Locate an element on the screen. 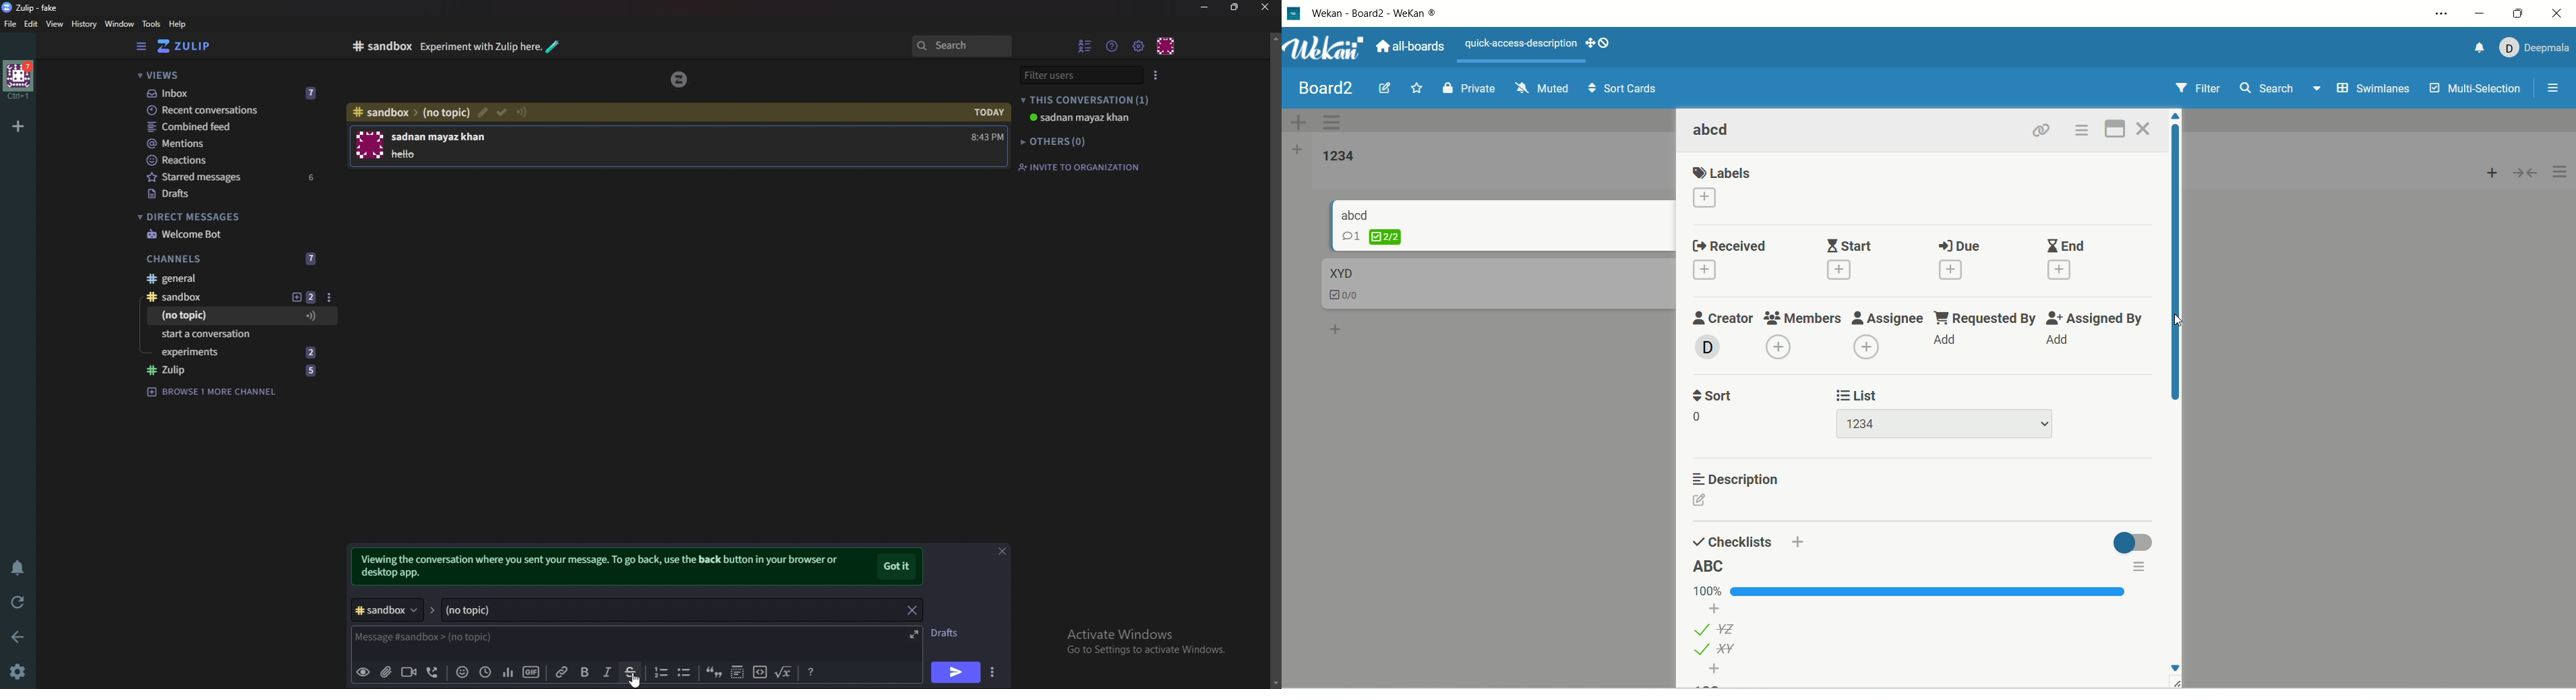 This screenshot has width=2576, height=700. maximize is located at coordinates (2114, 130).